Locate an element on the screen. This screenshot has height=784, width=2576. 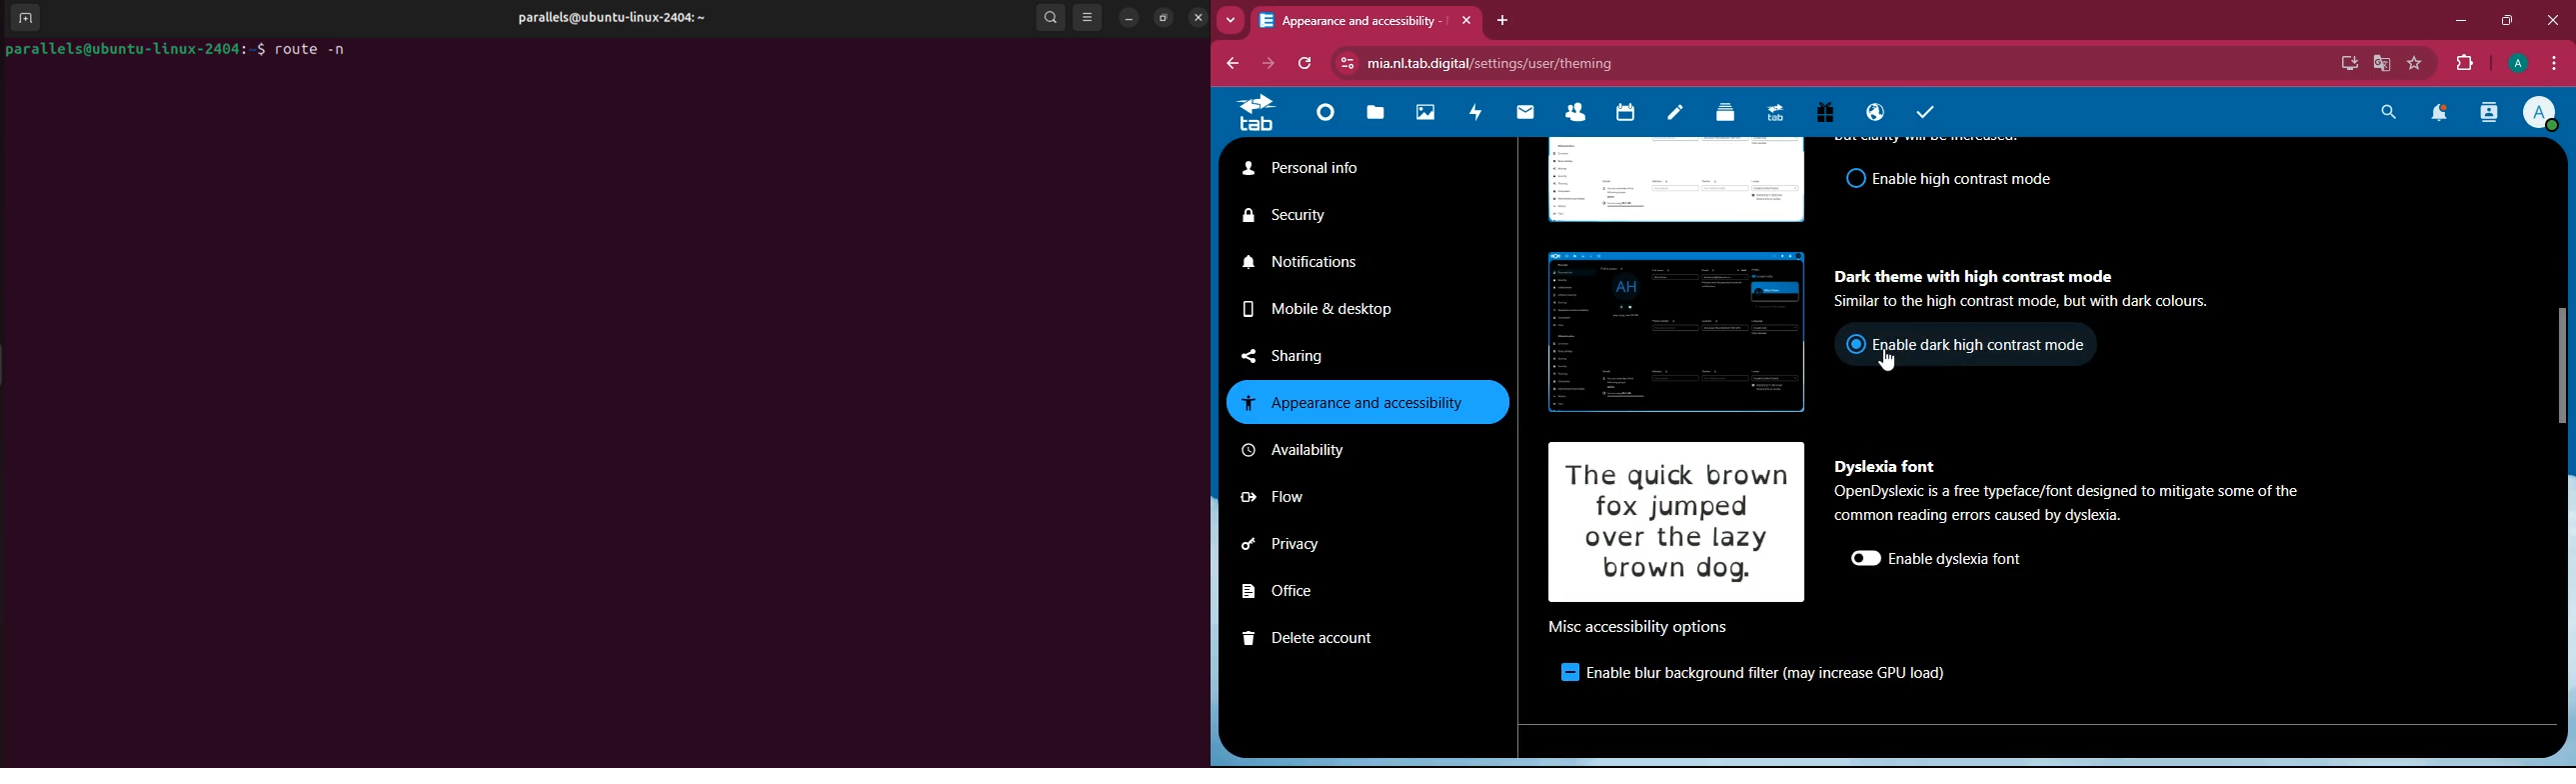
dark theme is located at coordinates (1972, 271).